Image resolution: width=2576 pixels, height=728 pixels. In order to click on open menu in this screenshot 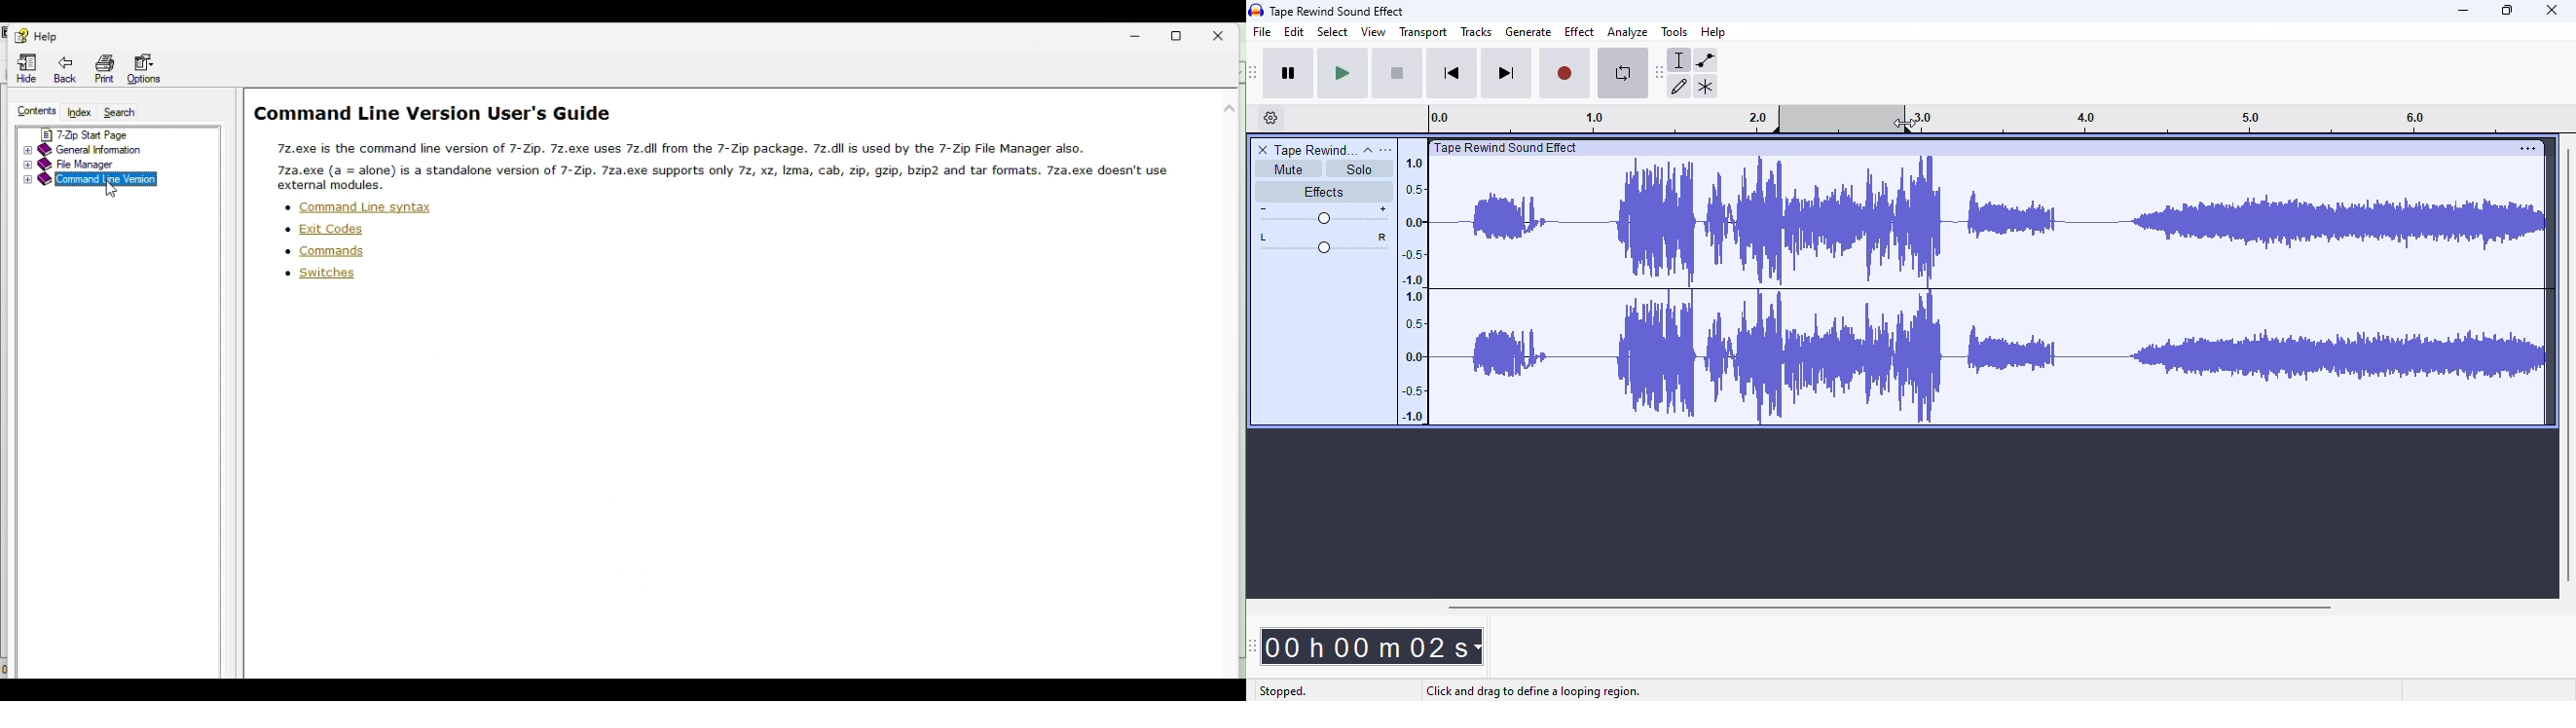, I will do `click(1386, 150)`.